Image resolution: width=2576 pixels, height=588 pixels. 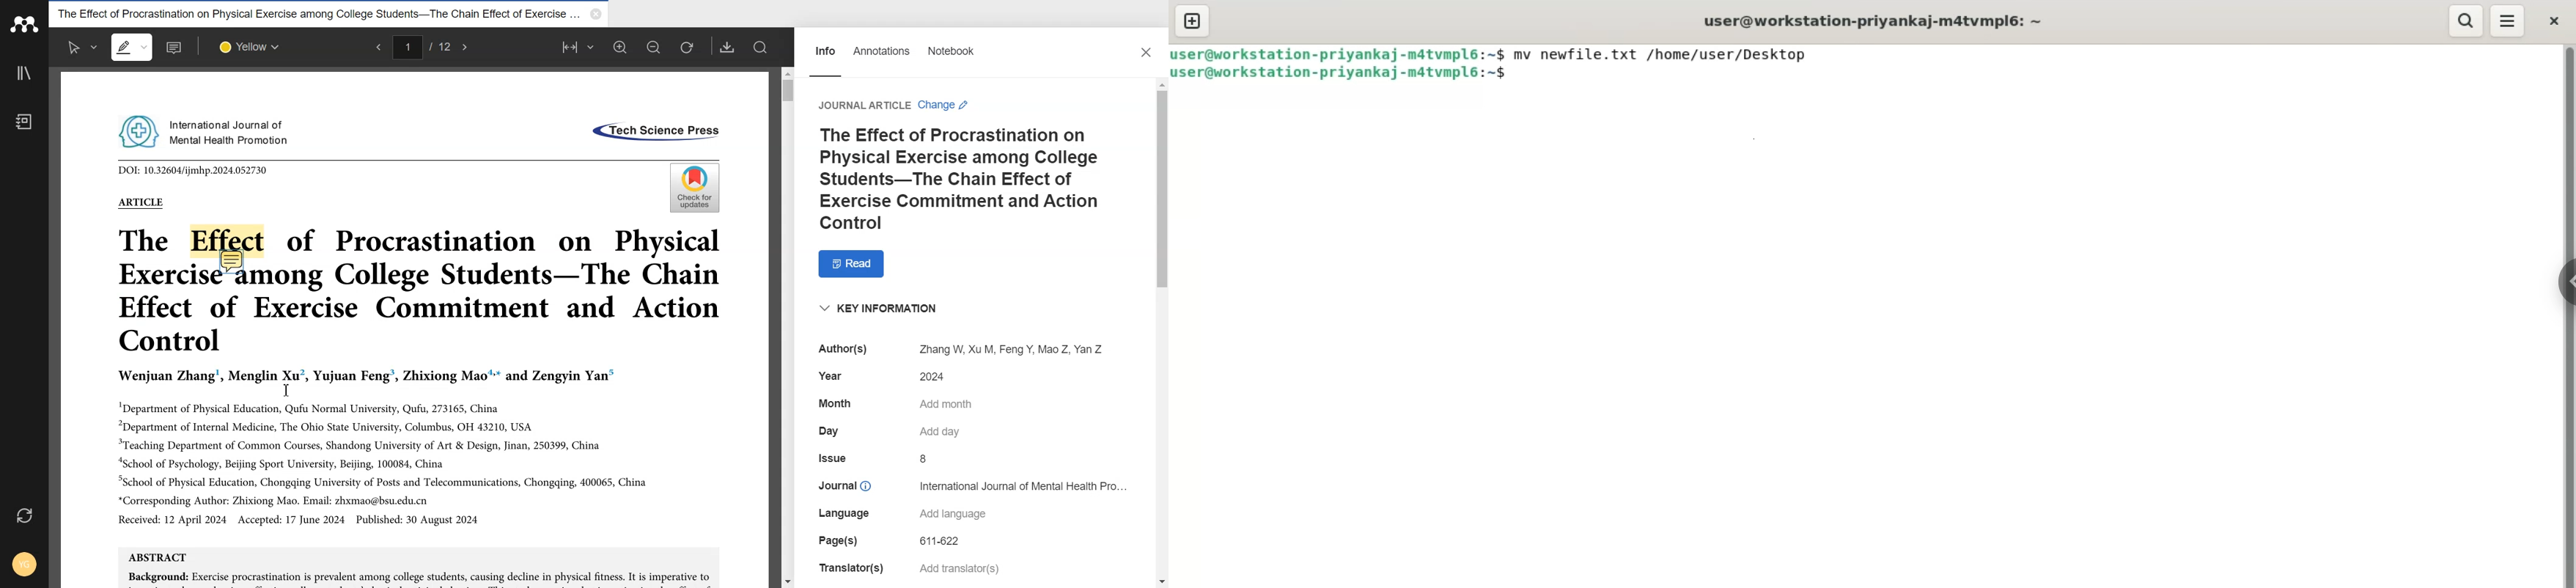 What do you see at coordinates (22, 561) in the screenshot?
I see `Account` at bounding box center [22, 561].